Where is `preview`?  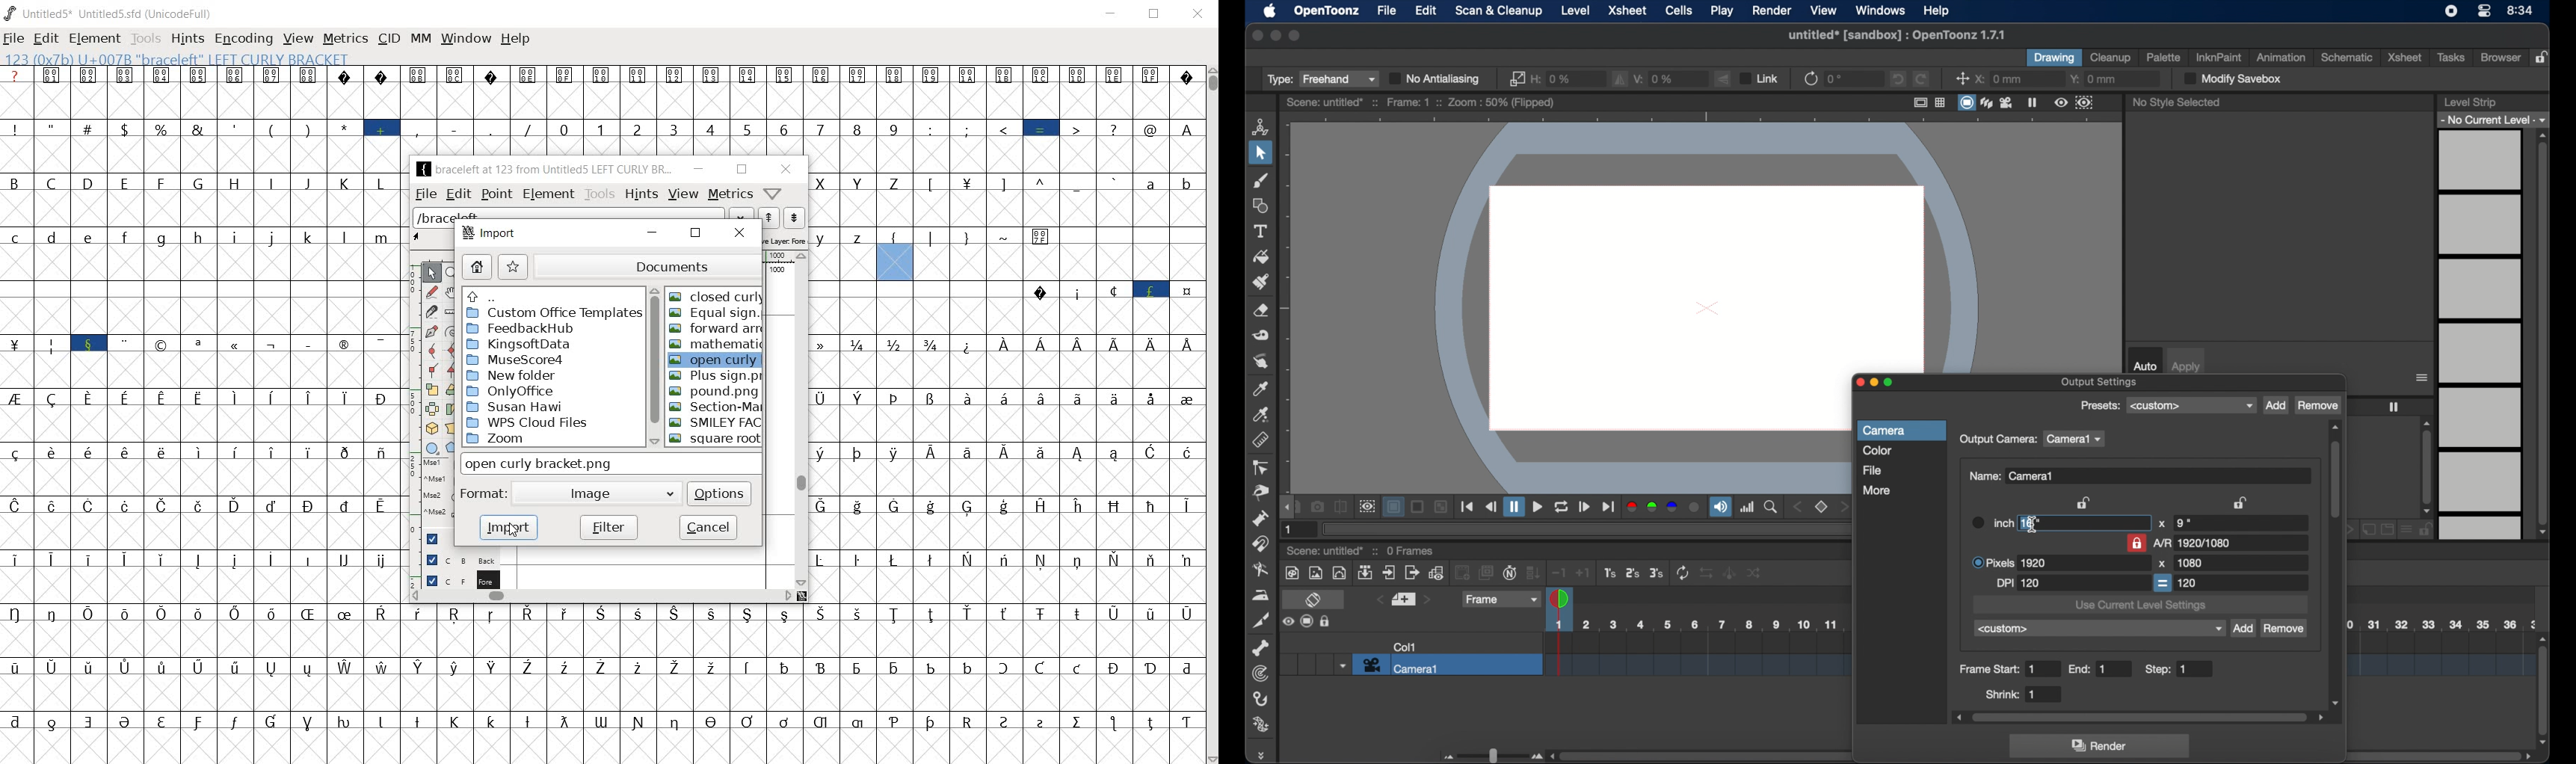 preview is located at coordinates (1367, 507).